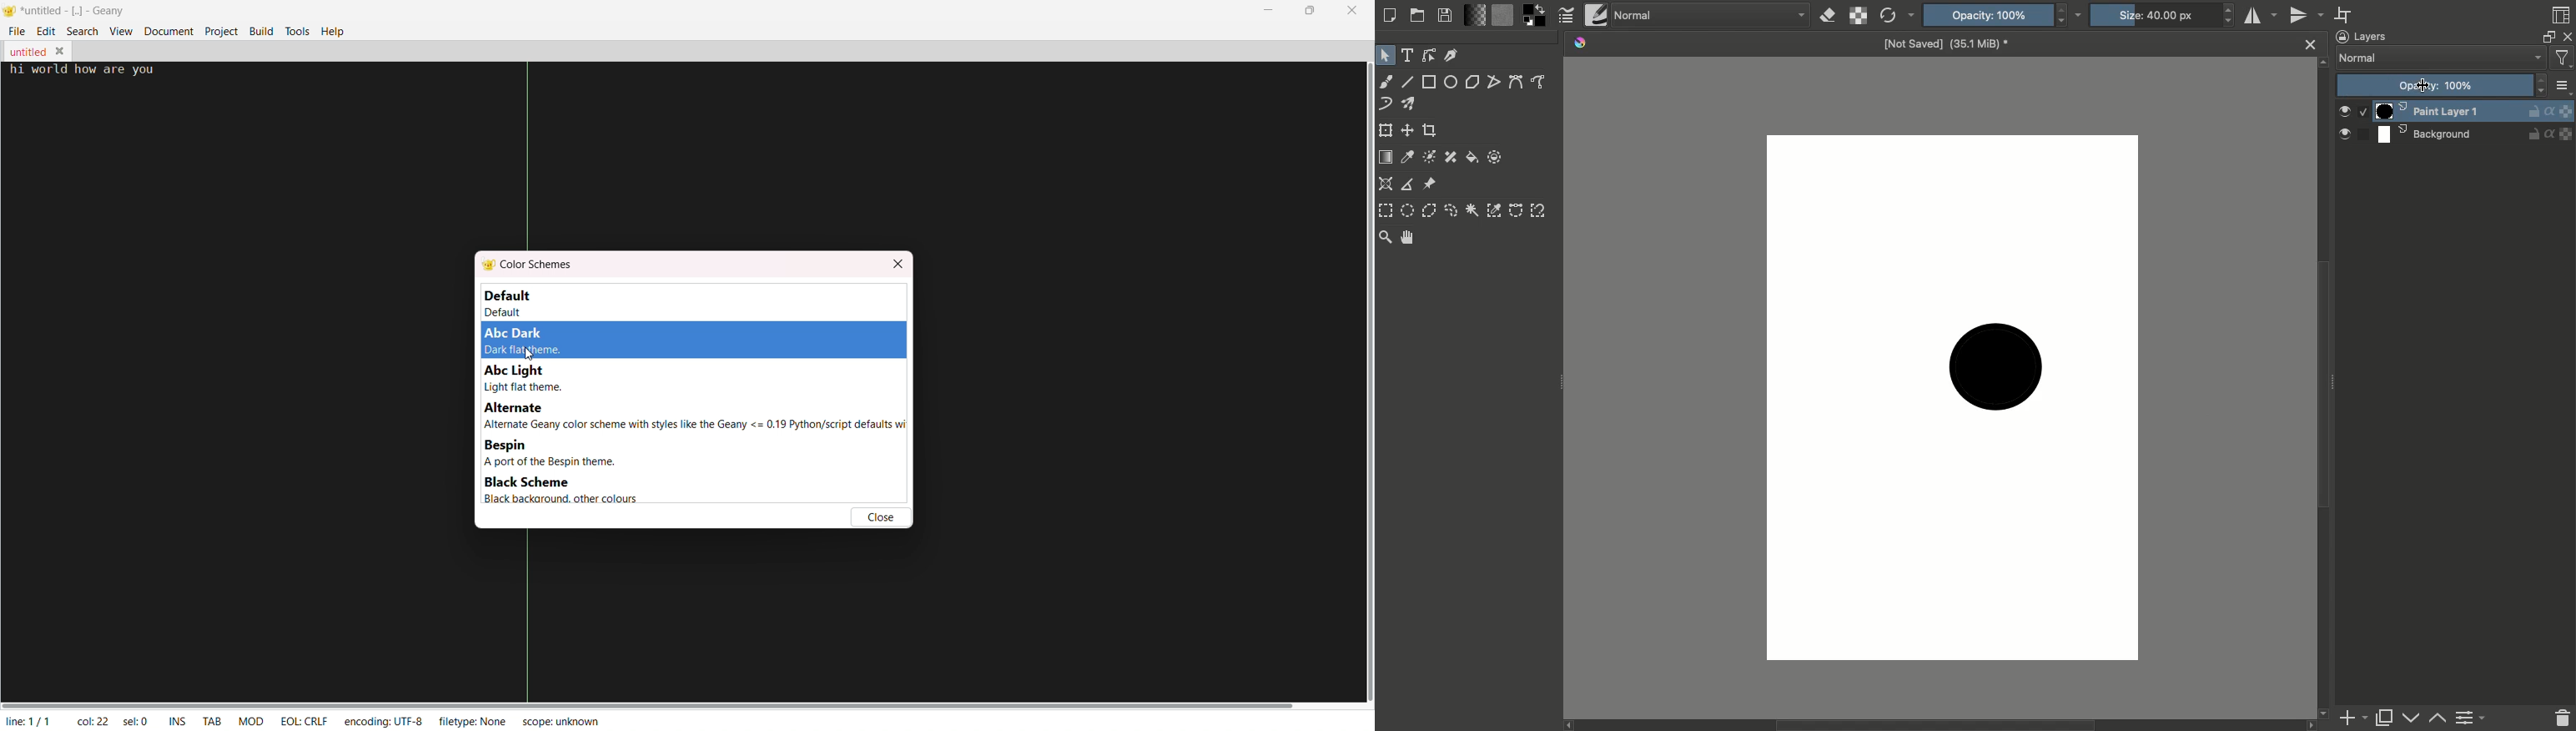 The height and width of the screenshot is (756, 2576). Describe the element at coordinates (1409, 238) in the screenshot. I see `Pan tool` at that location.